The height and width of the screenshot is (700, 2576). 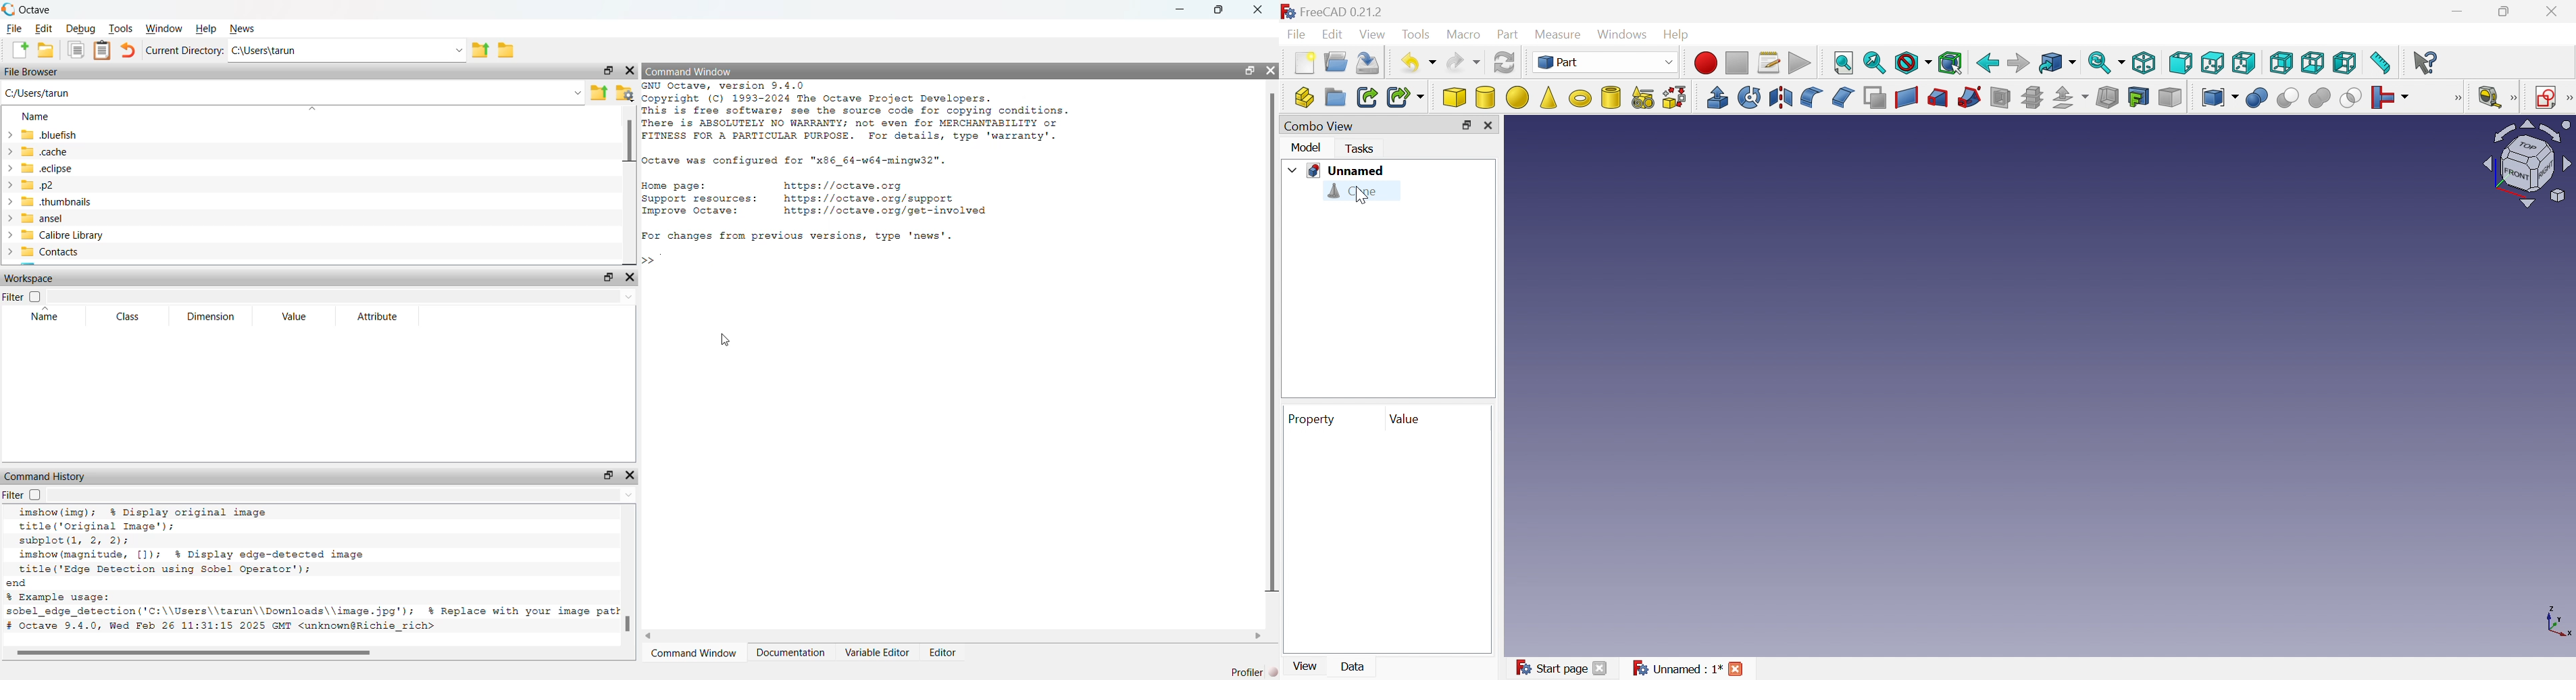 I want to click on Front, so click(x=2180, y=62).